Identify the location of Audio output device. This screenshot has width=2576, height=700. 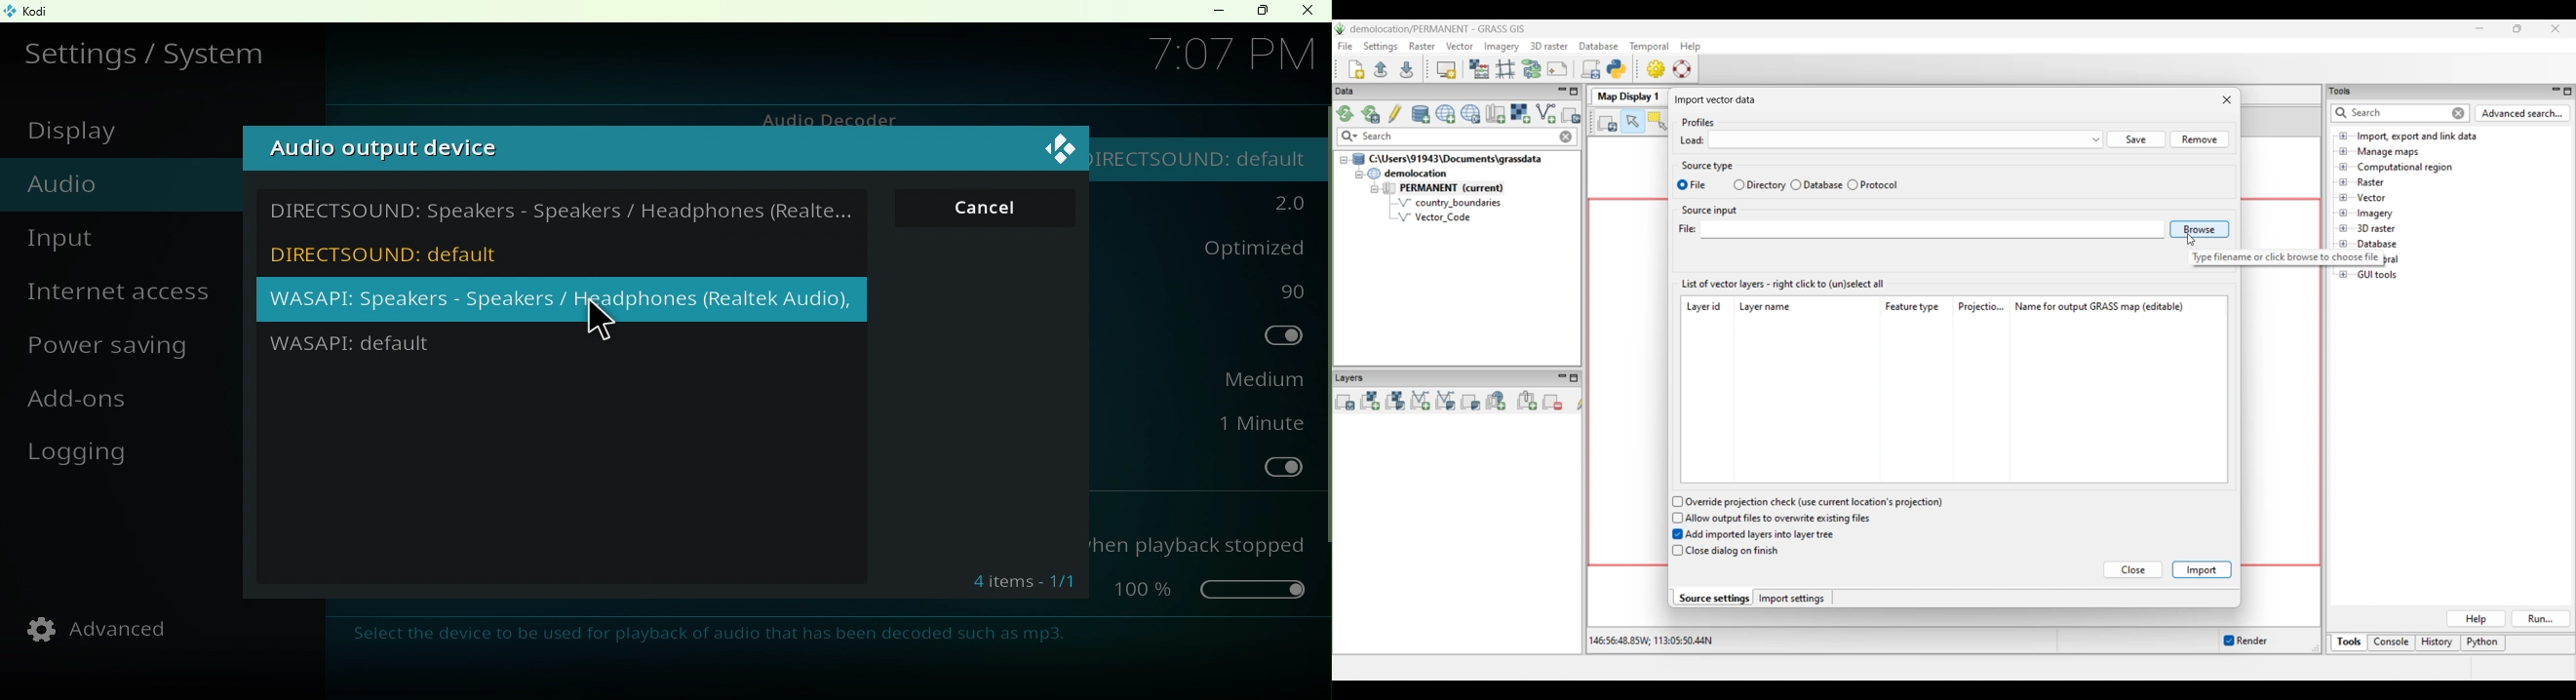
(385, 147).